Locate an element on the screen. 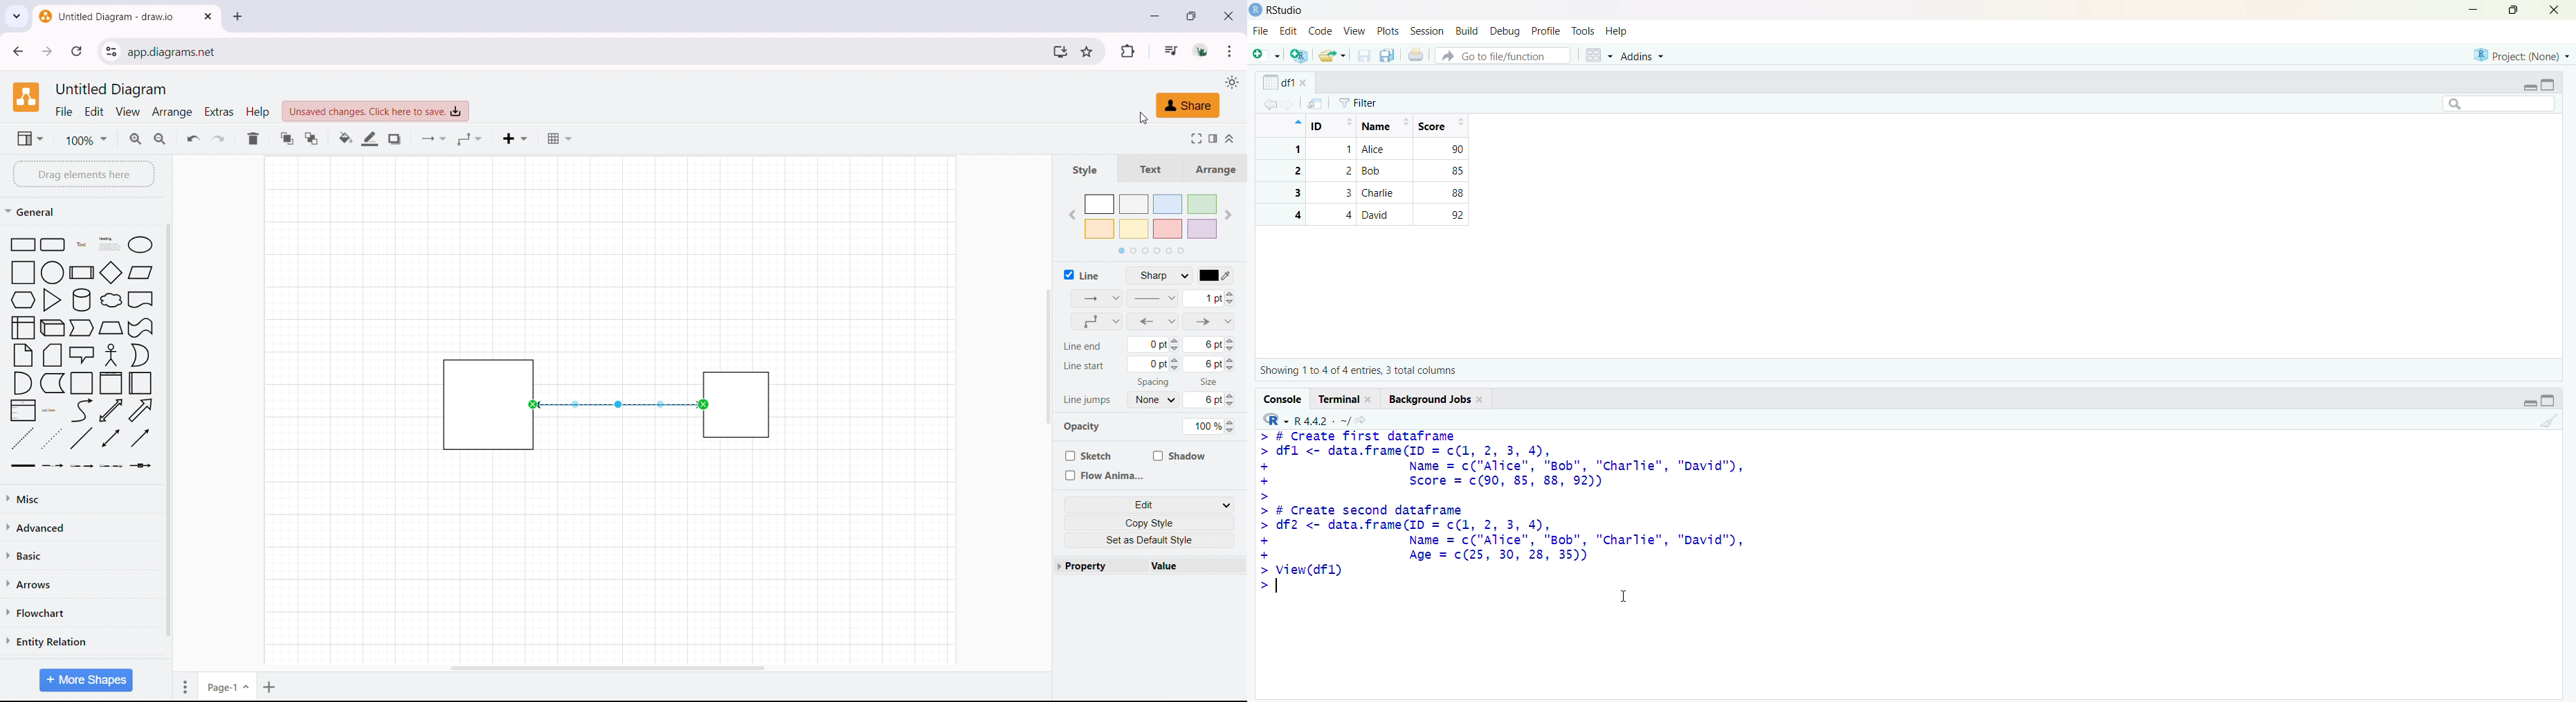  click to go back, hold to see history is located at coordinates (17, 51).